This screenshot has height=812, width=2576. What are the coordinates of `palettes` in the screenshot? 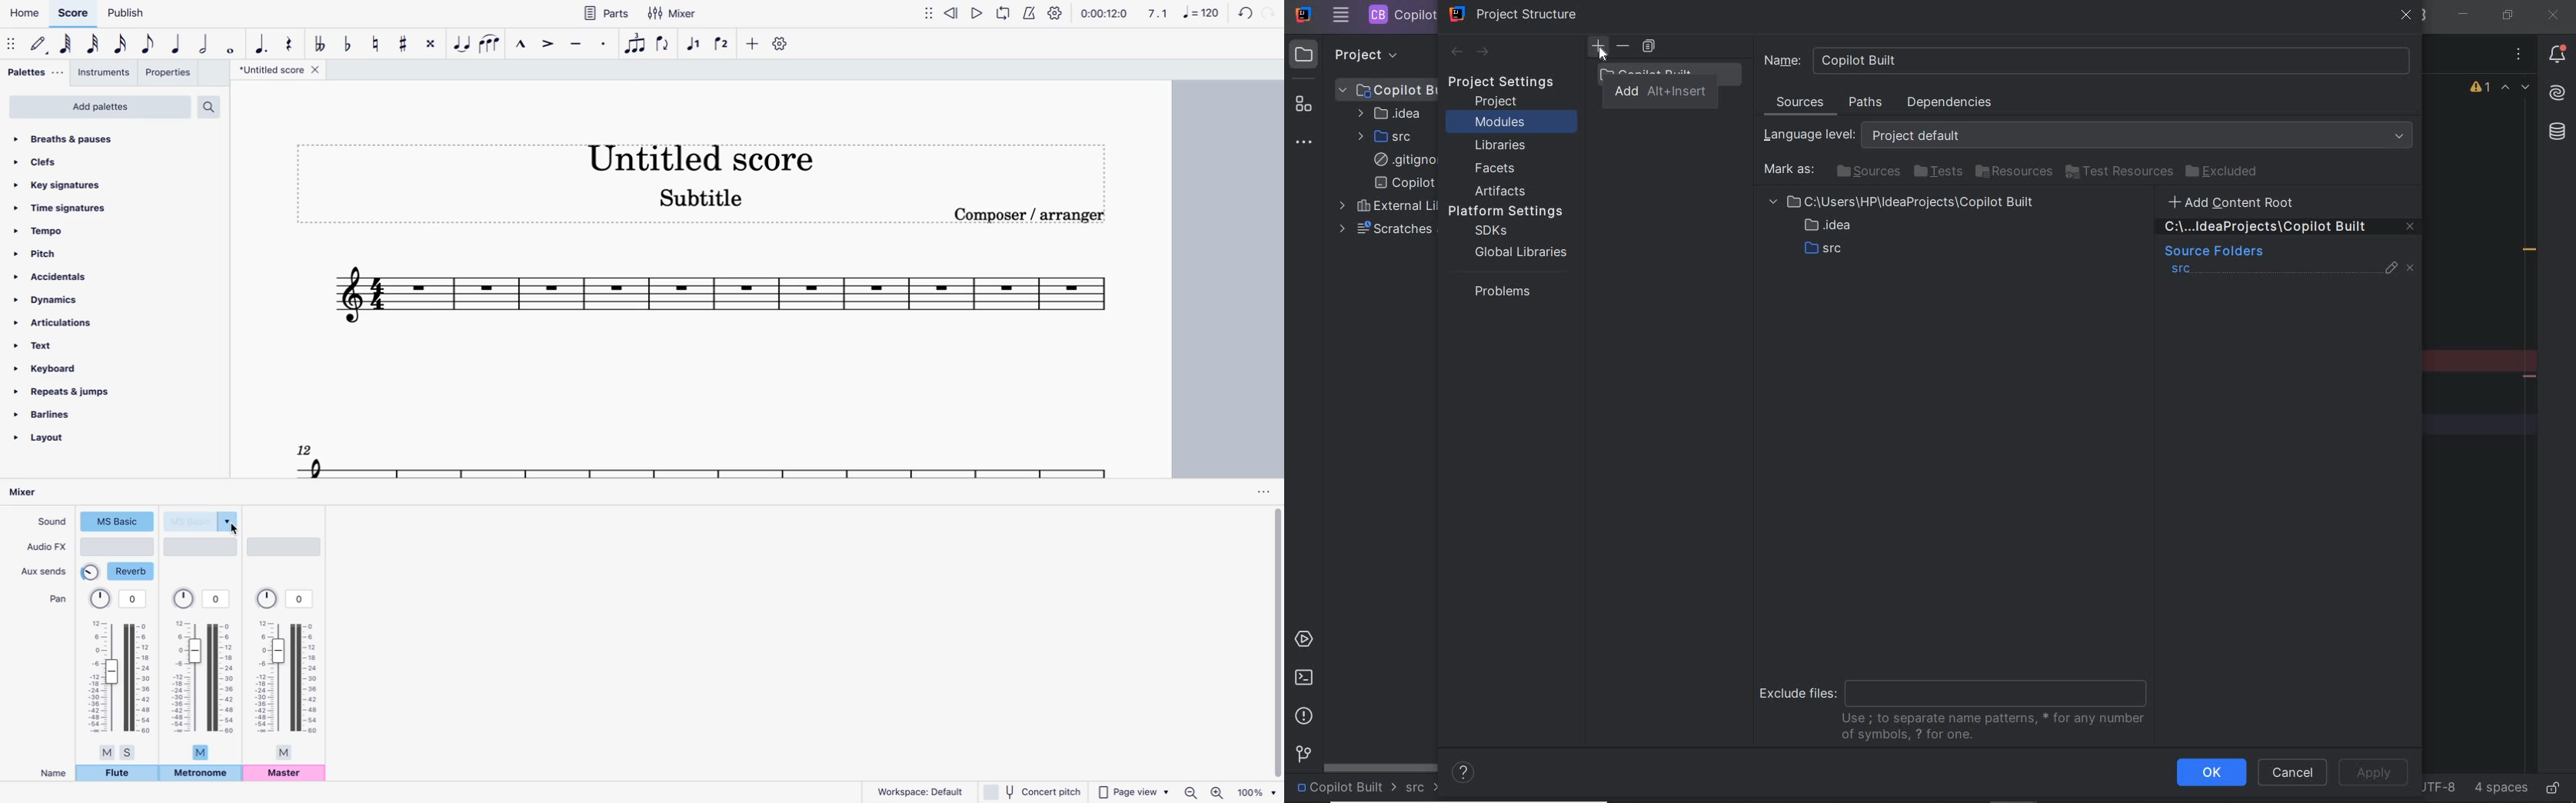 It's located at (33, 73).